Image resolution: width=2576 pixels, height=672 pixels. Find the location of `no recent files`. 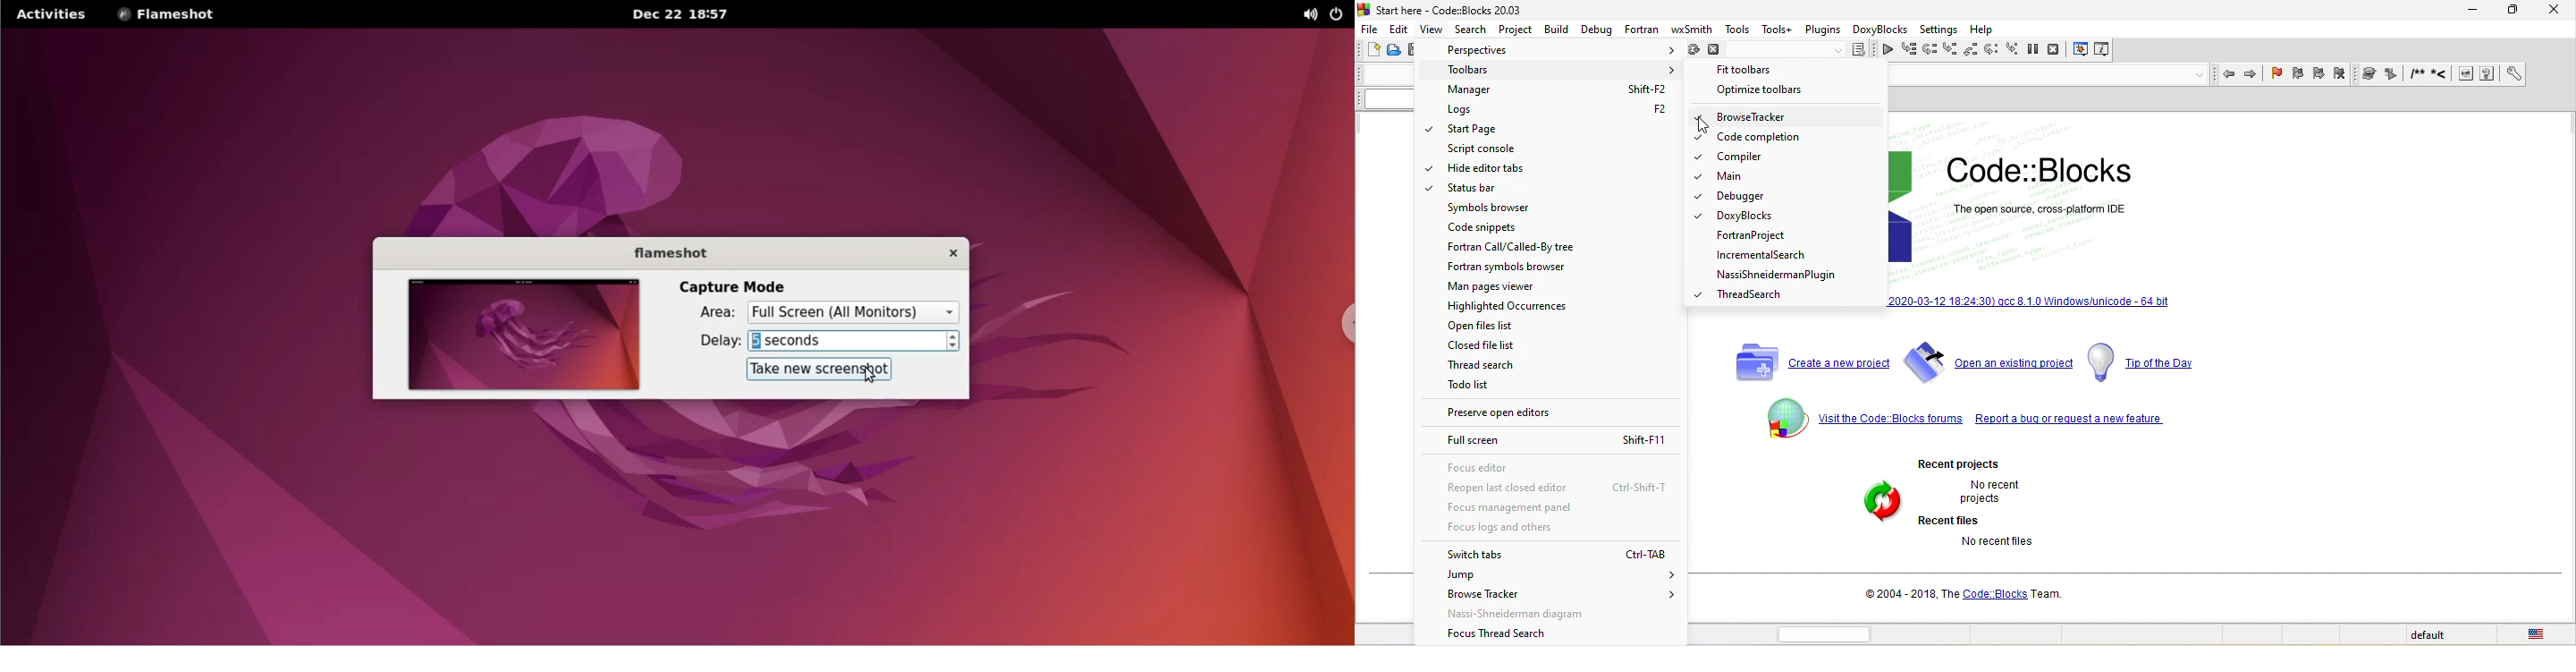

no recent files is located at coordinates (1994, 544).